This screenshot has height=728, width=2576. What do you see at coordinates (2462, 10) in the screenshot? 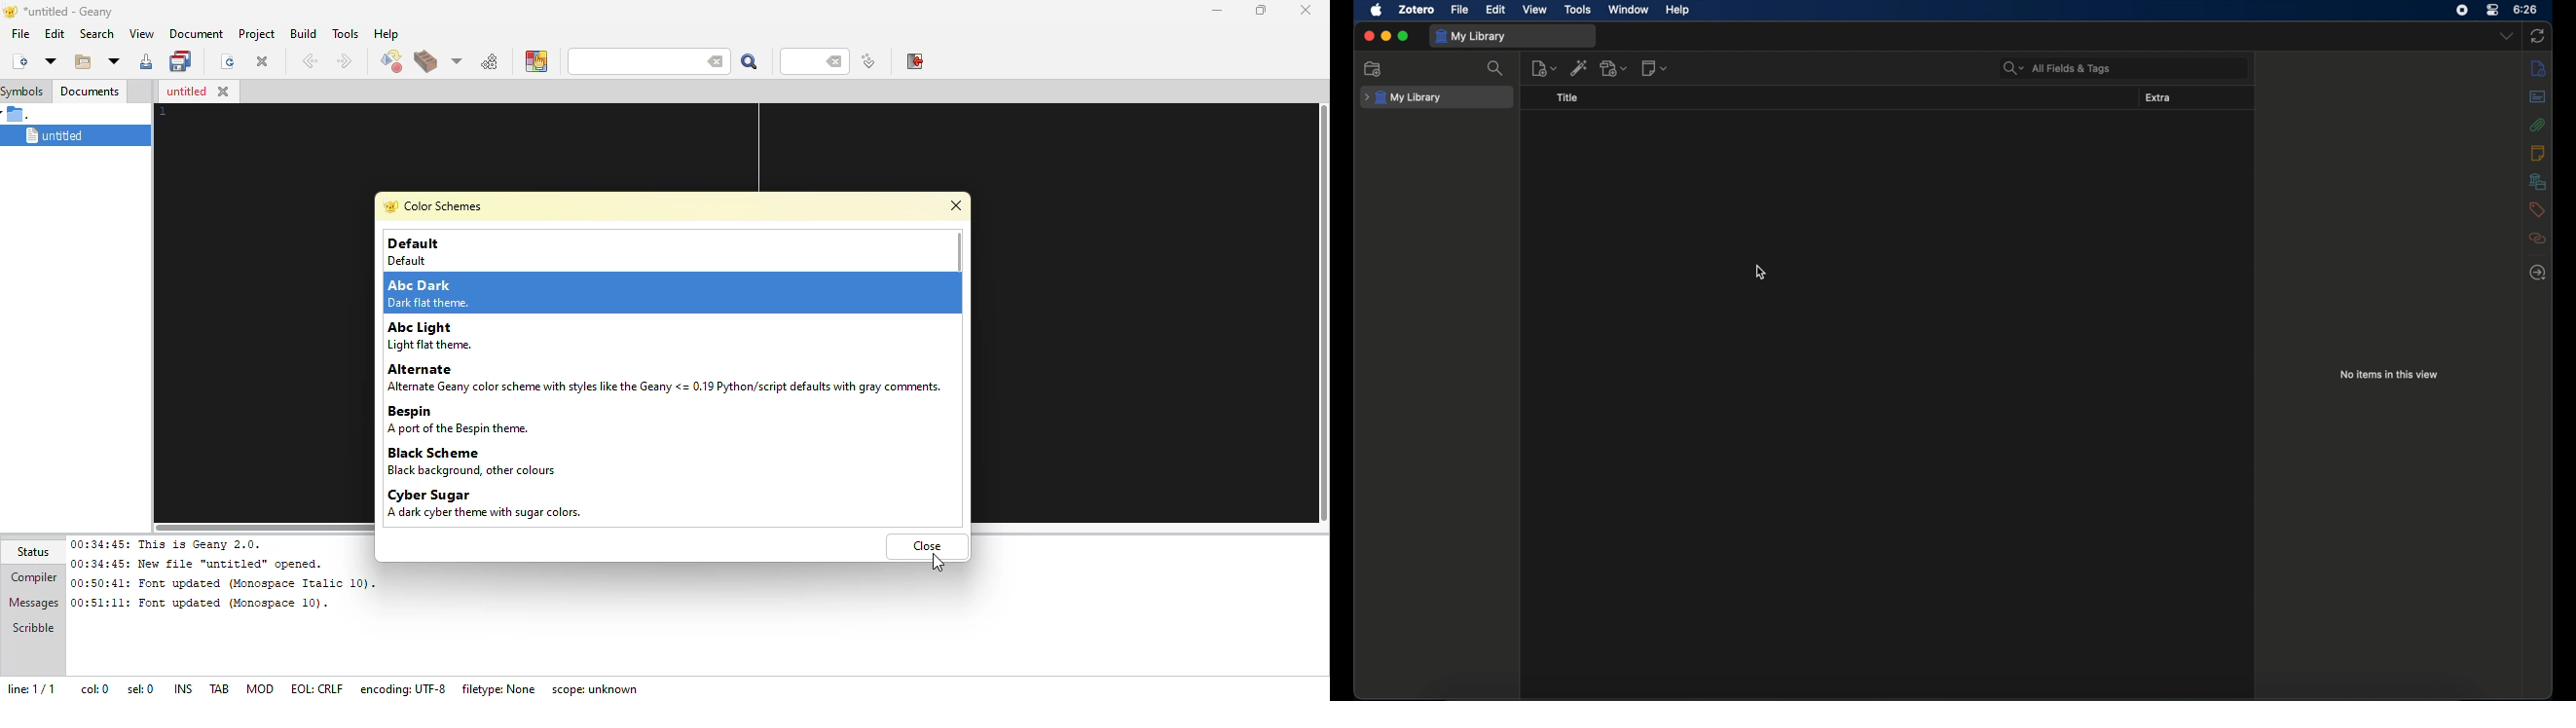
I see `screen recorder` at bounding box center [2462, 10].